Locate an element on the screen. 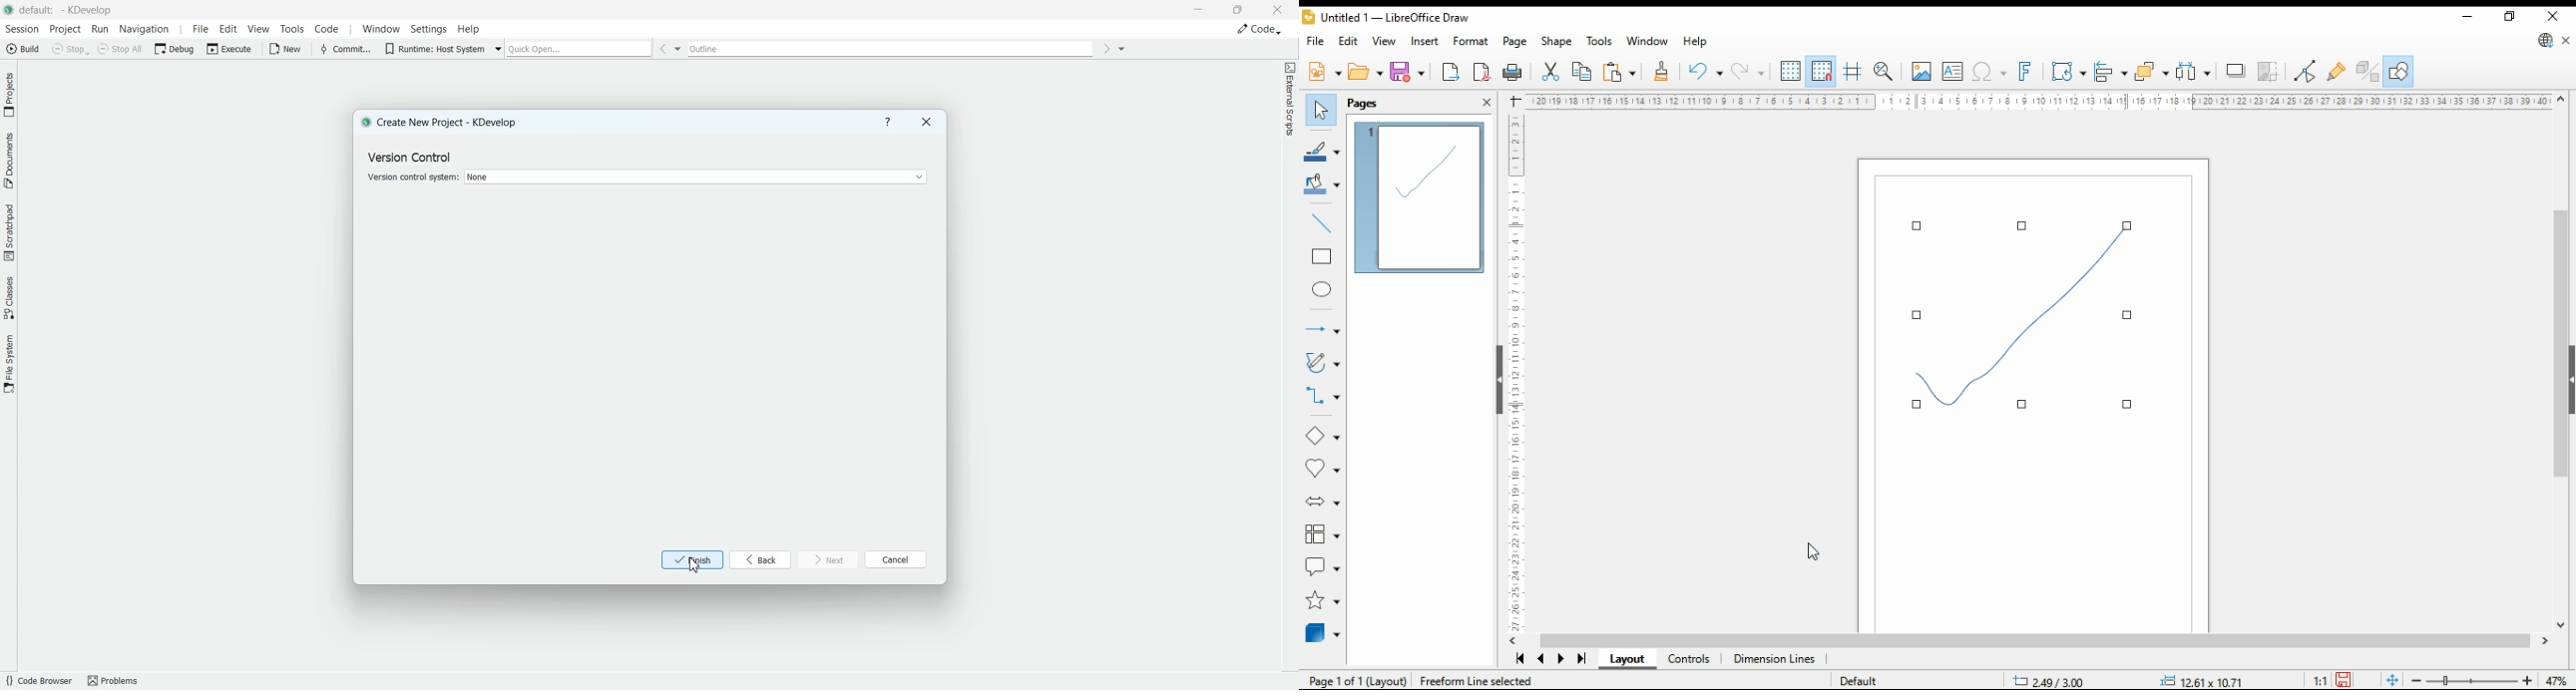 This screenshot has width=2576, height=700. open  is located at coordinates (1365, 73).